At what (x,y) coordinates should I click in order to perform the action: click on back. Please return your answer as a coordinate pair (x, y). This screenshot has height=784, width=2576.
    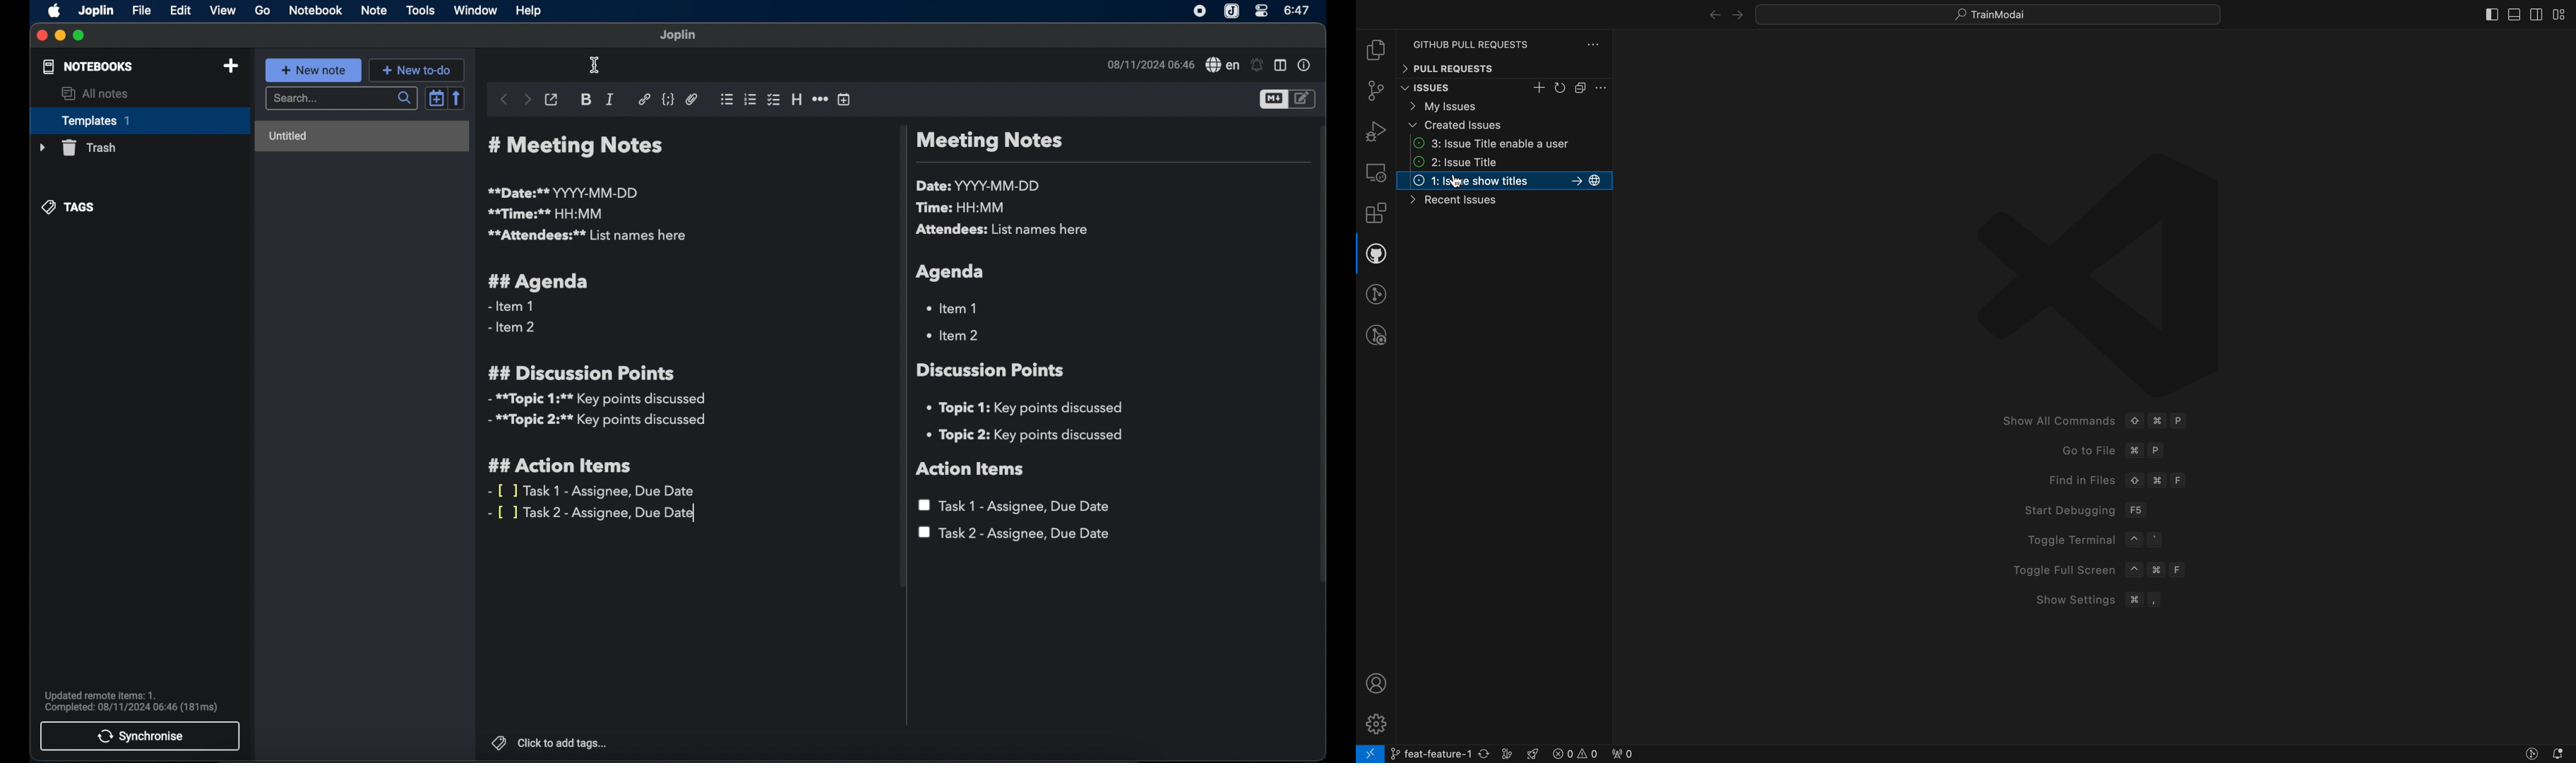
    Looking at the image, I should click on (502, 99).